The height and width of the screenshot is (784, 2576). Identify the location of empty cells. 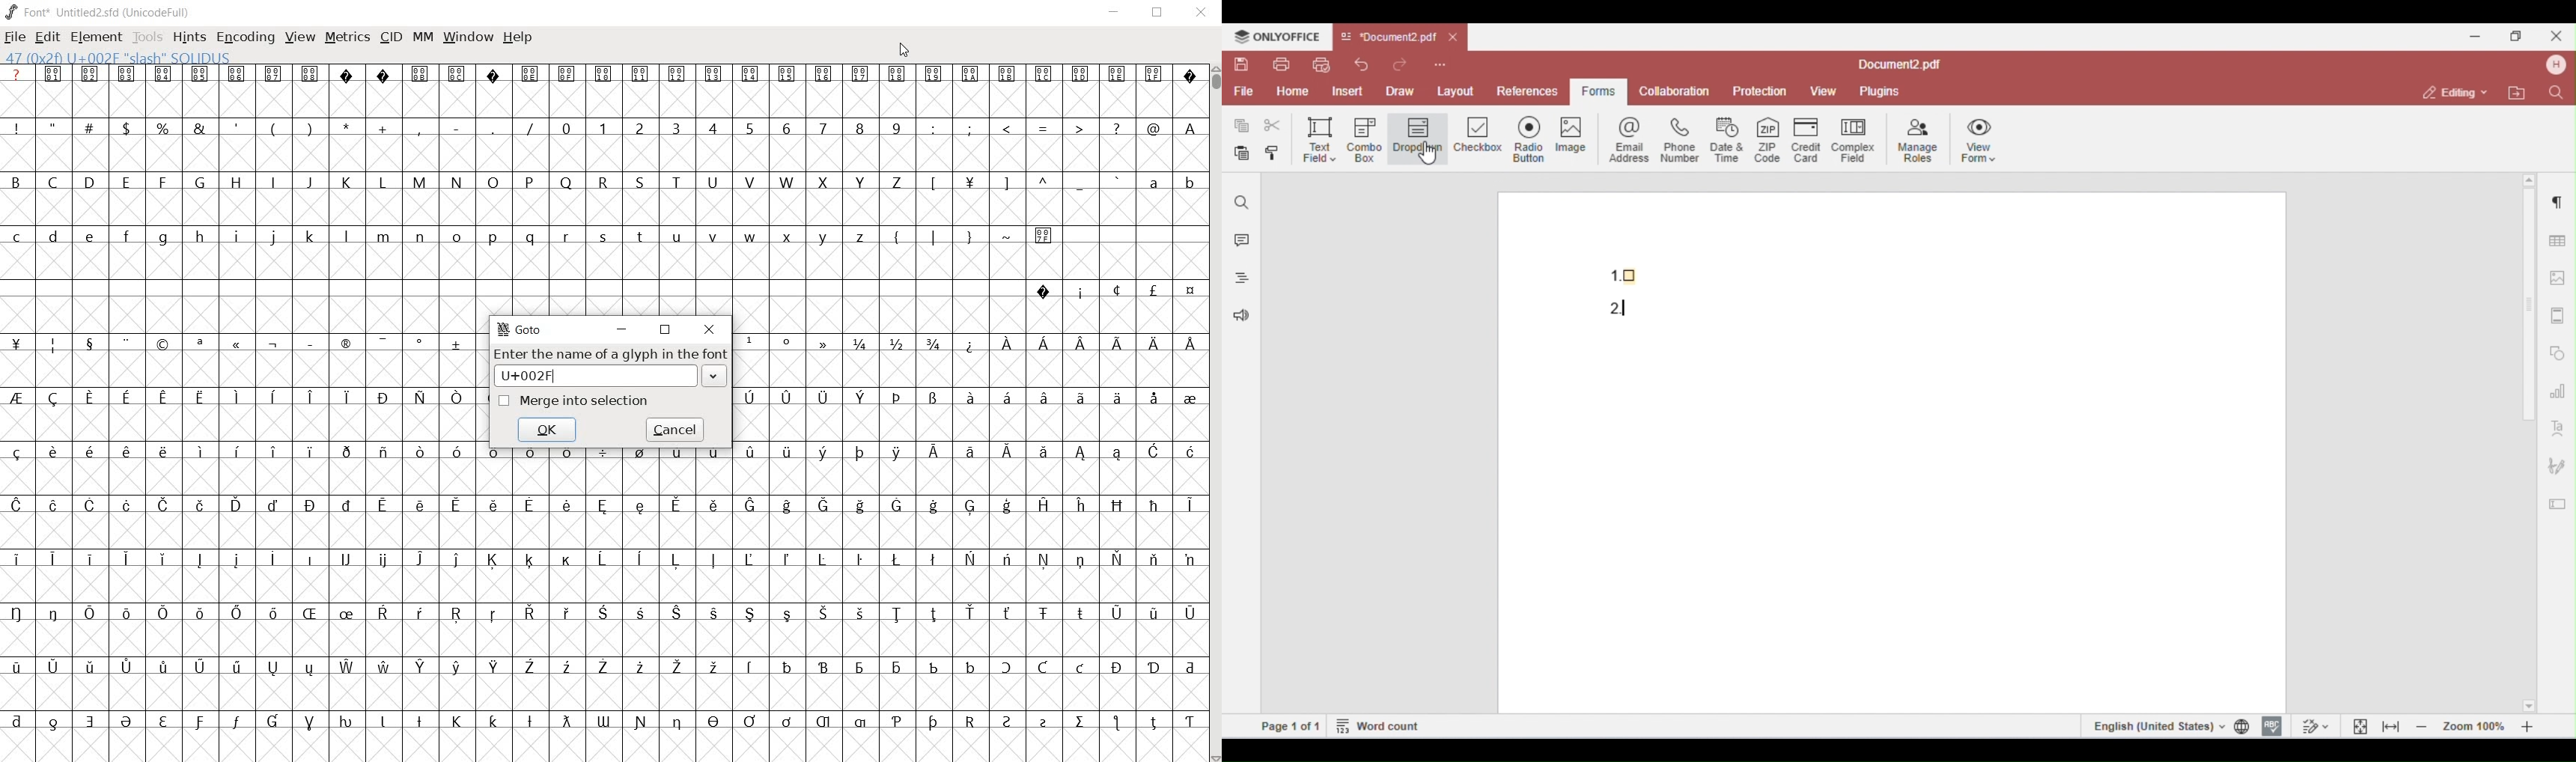
(965, 420).